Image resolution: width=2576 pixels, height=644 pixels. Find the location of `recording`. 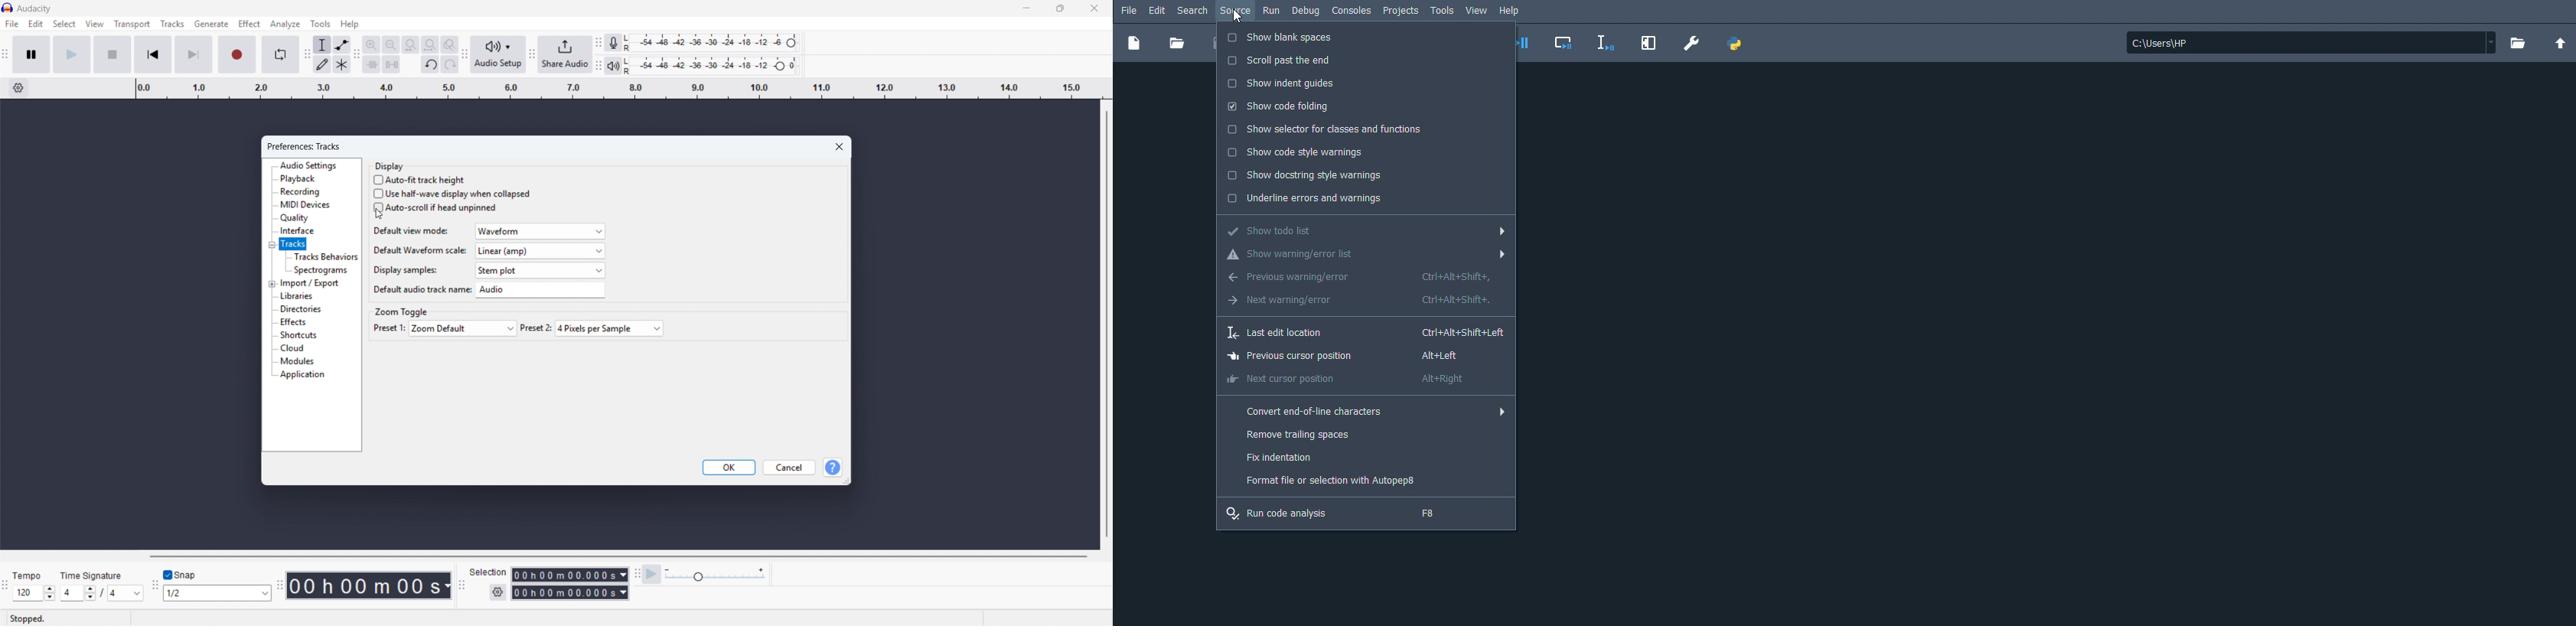

recording is located at coordinates (301, 191).